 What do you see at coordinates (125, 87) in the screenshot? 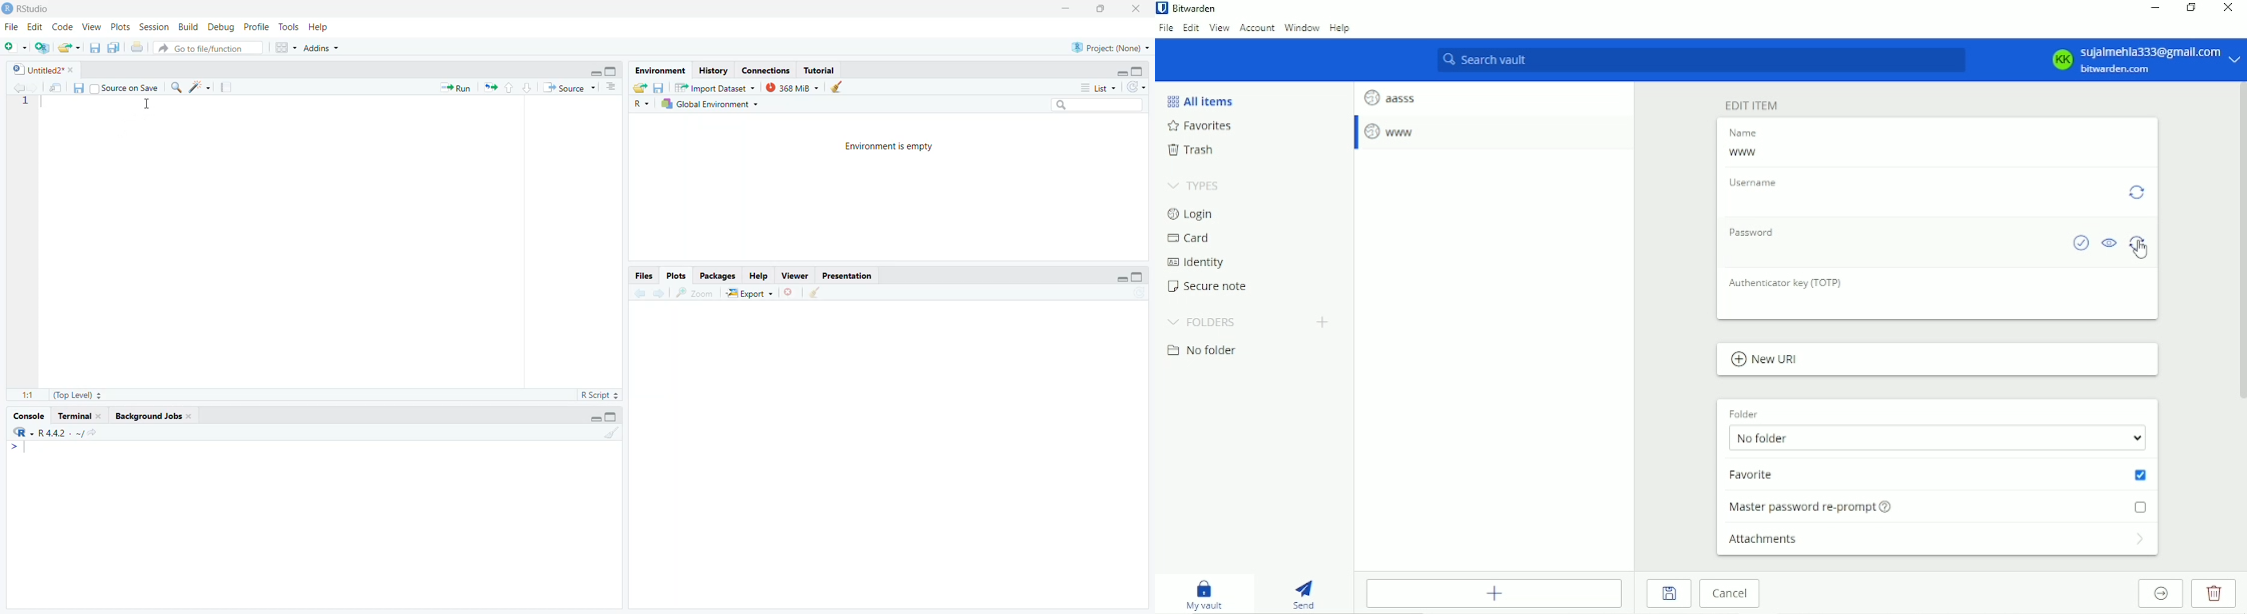
I see `Source on Save` at bounding box center [125, 87].